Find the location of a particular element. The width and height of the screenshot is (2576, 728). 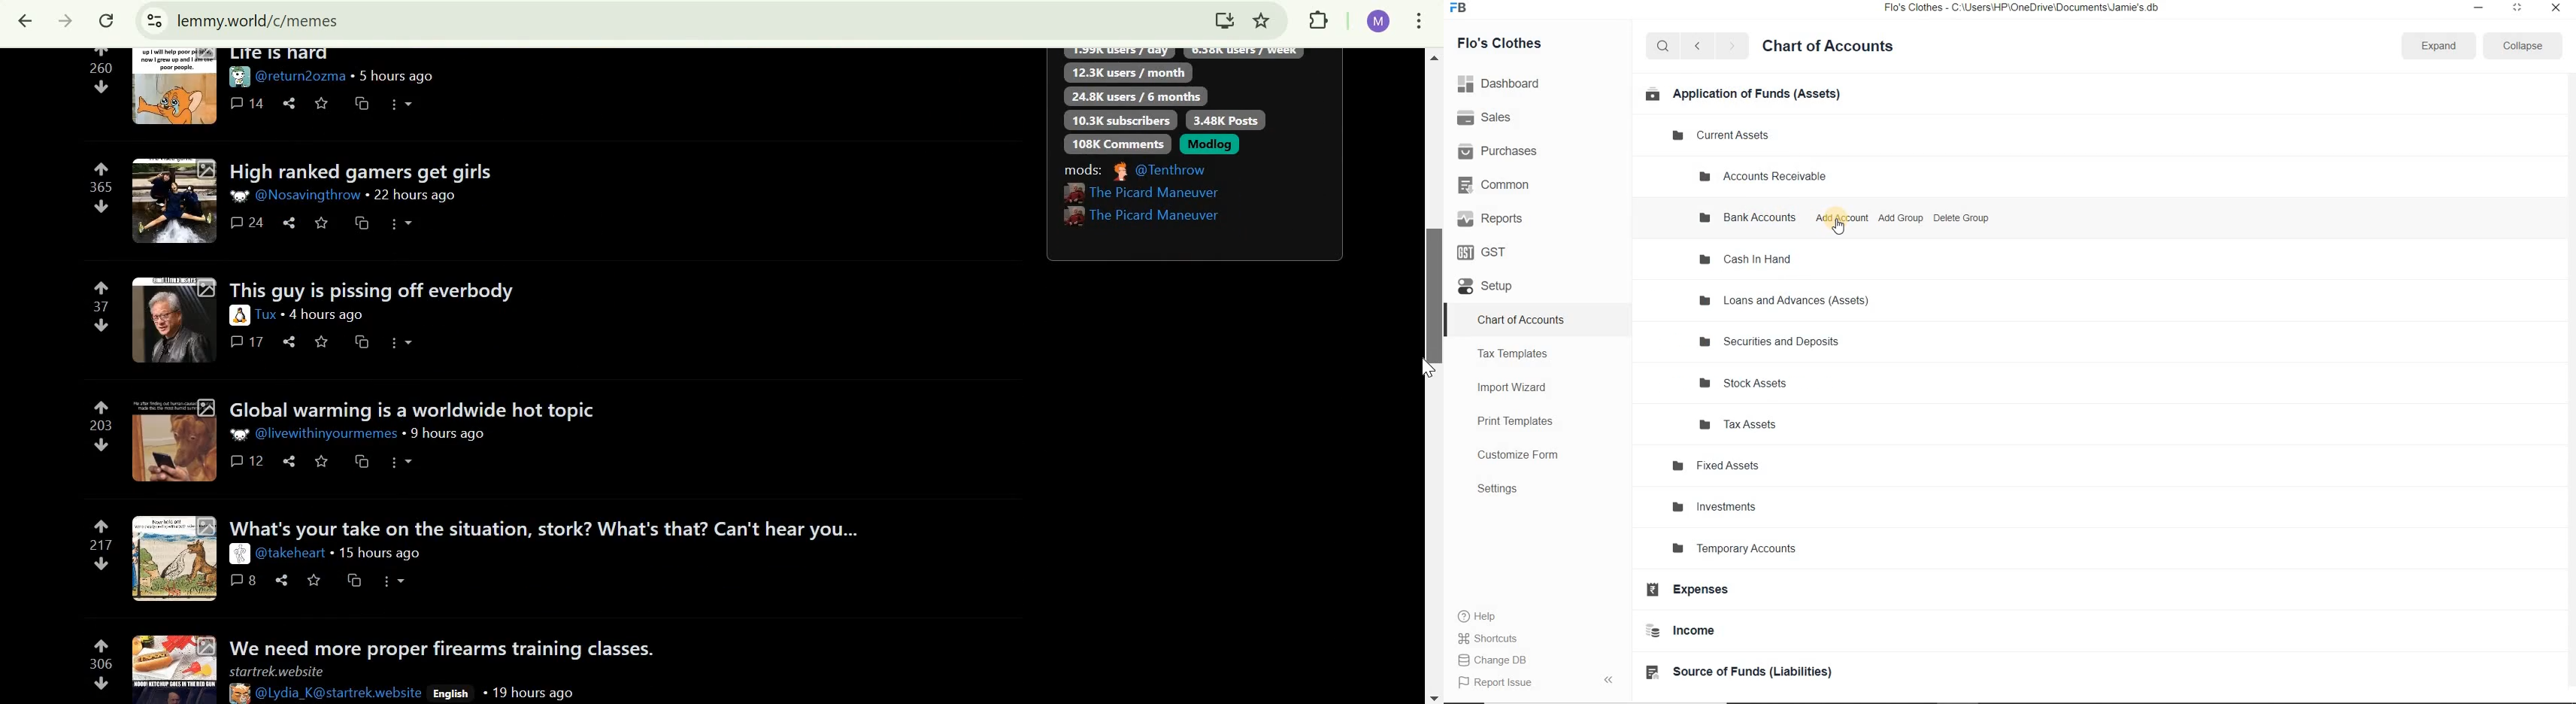

Setup is located at coordinates (1503, 292).